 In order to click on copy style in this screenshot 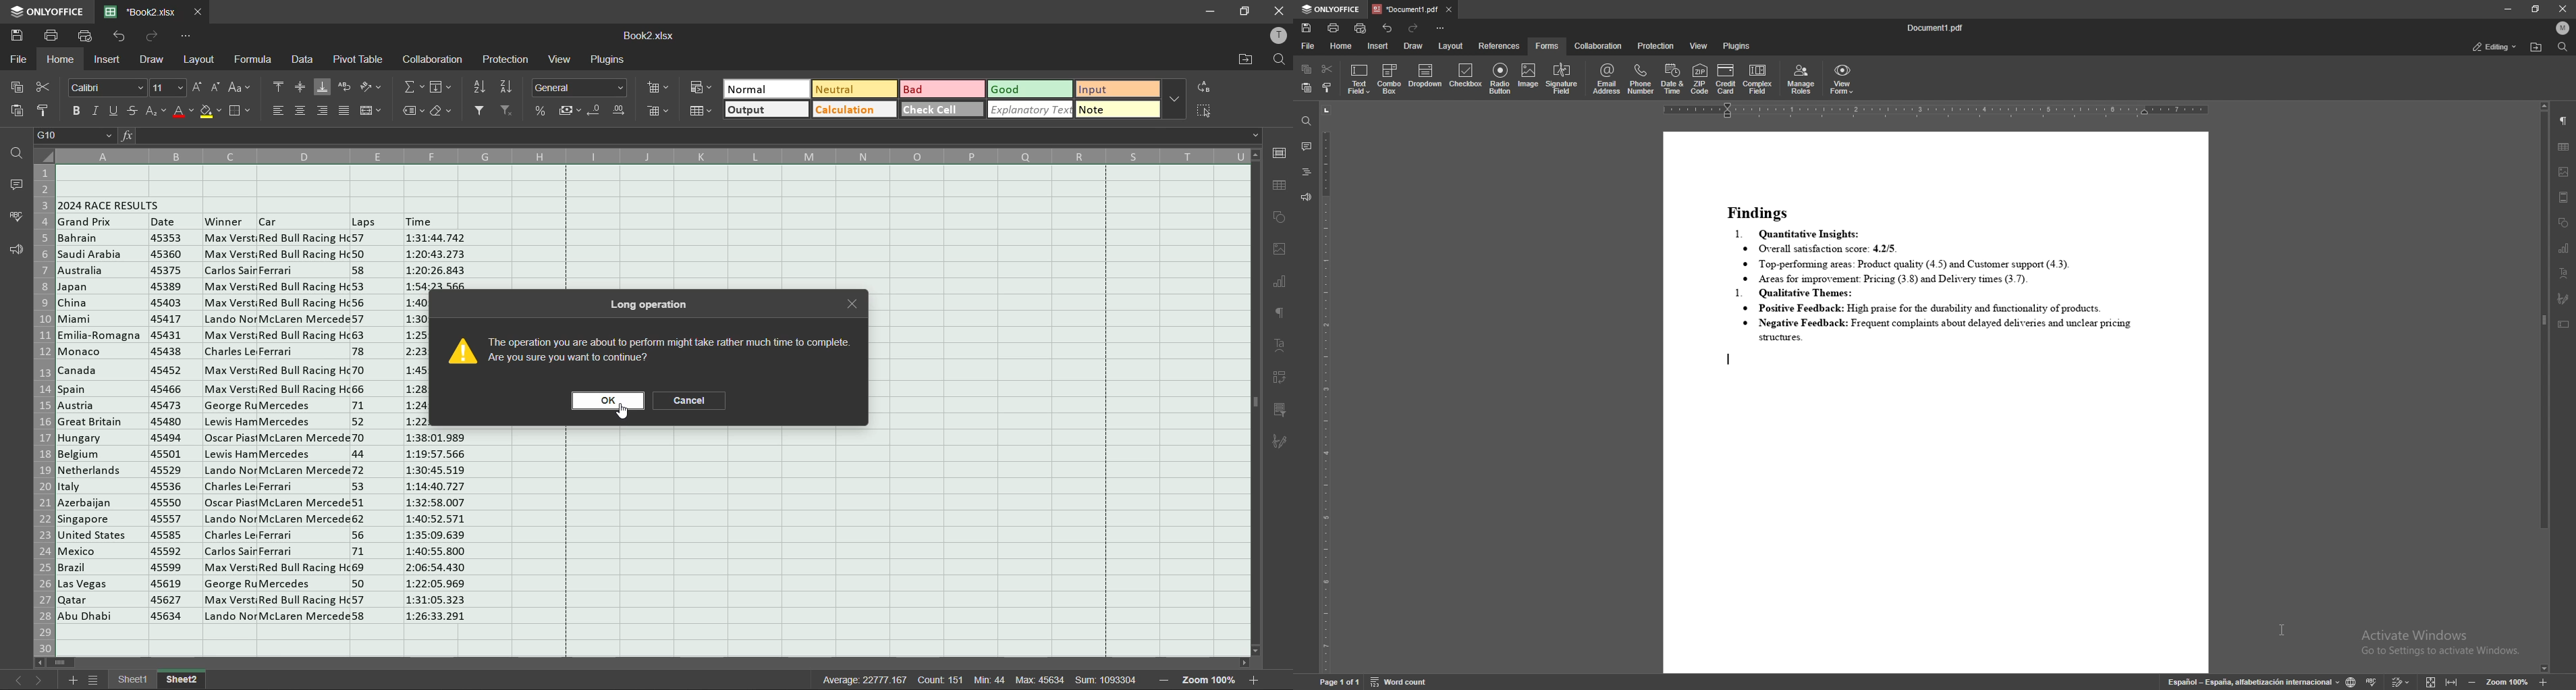, I will do `click(44, 109)`.